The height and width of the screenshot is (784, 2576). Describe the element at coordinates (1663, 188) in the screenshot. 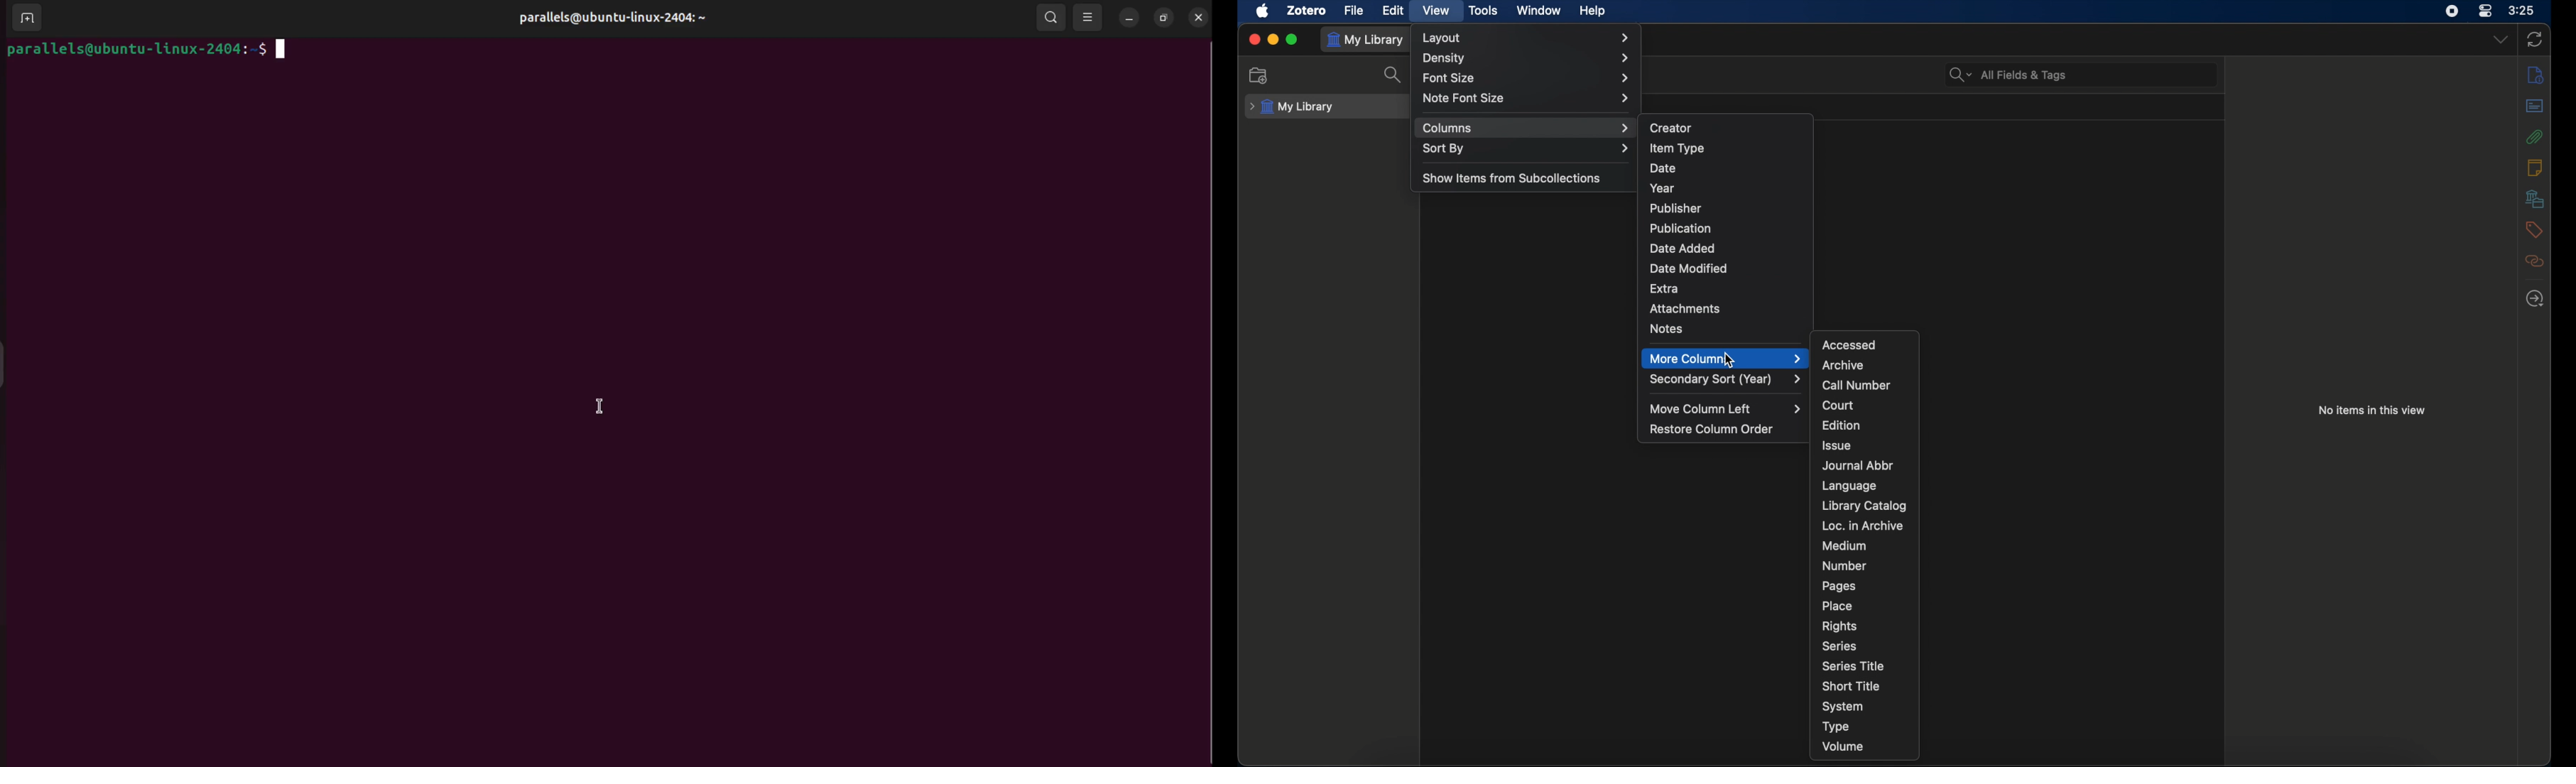

I see `year` at that location.